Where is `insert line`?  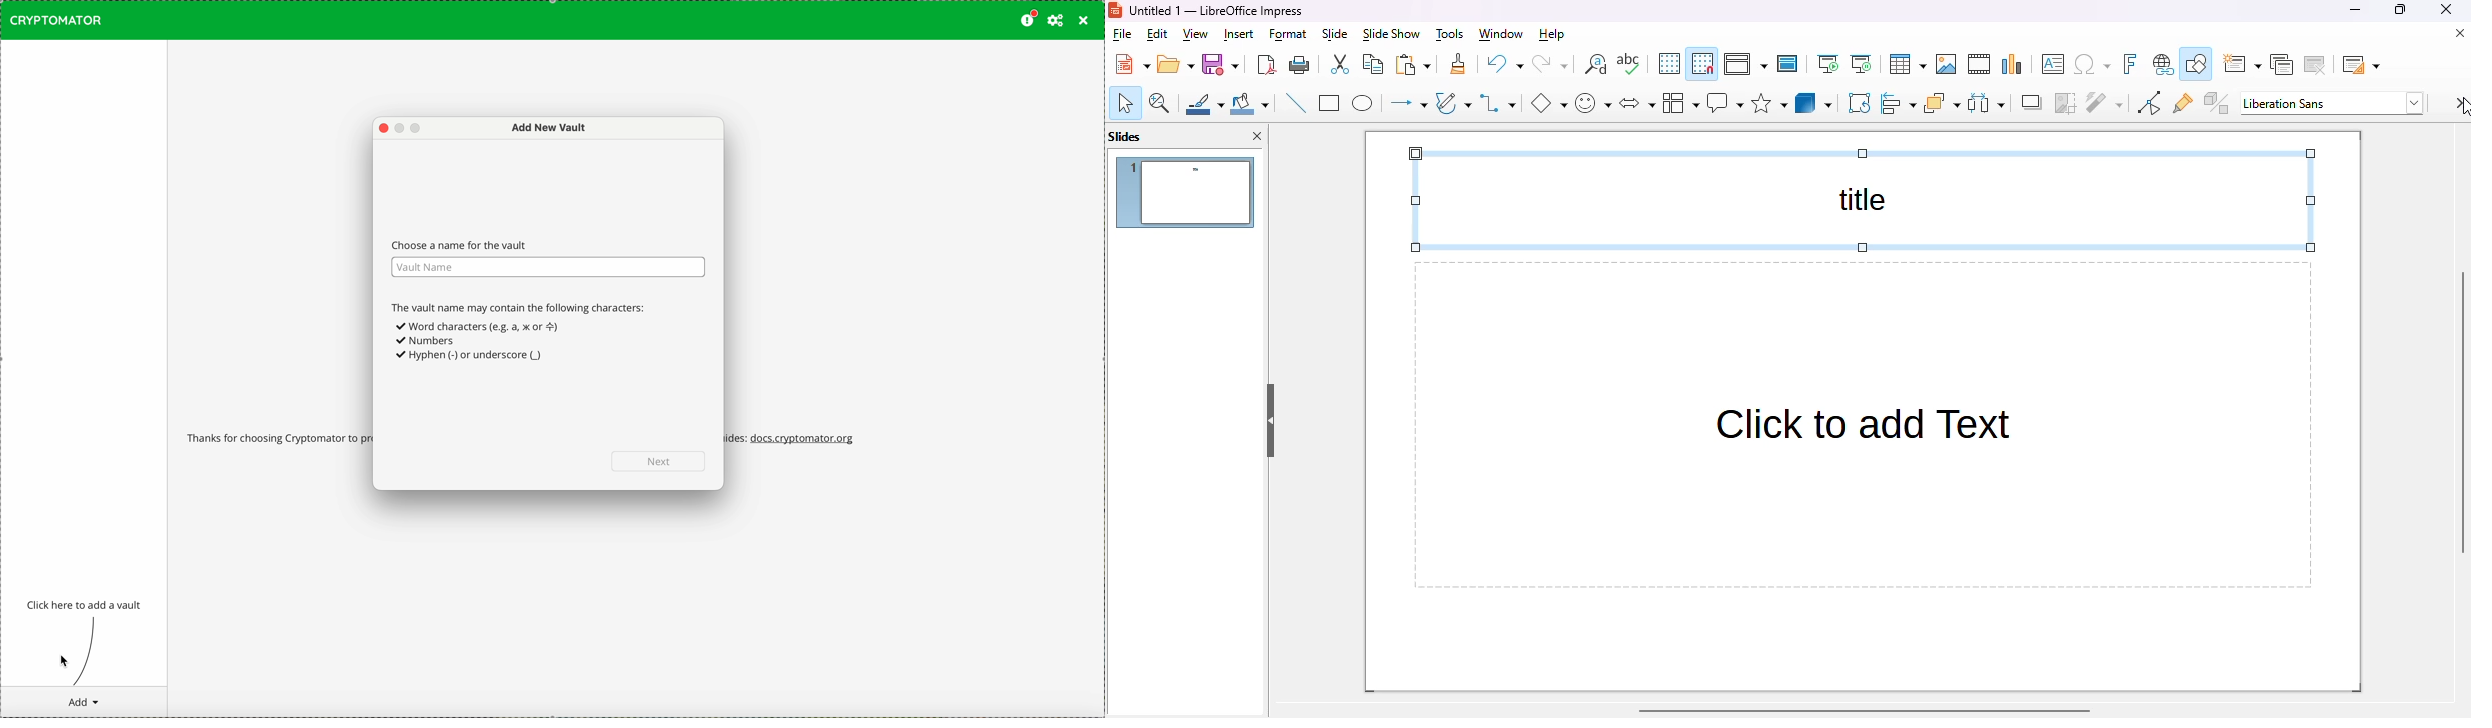
insert line is located at coordinates (1295, 102).